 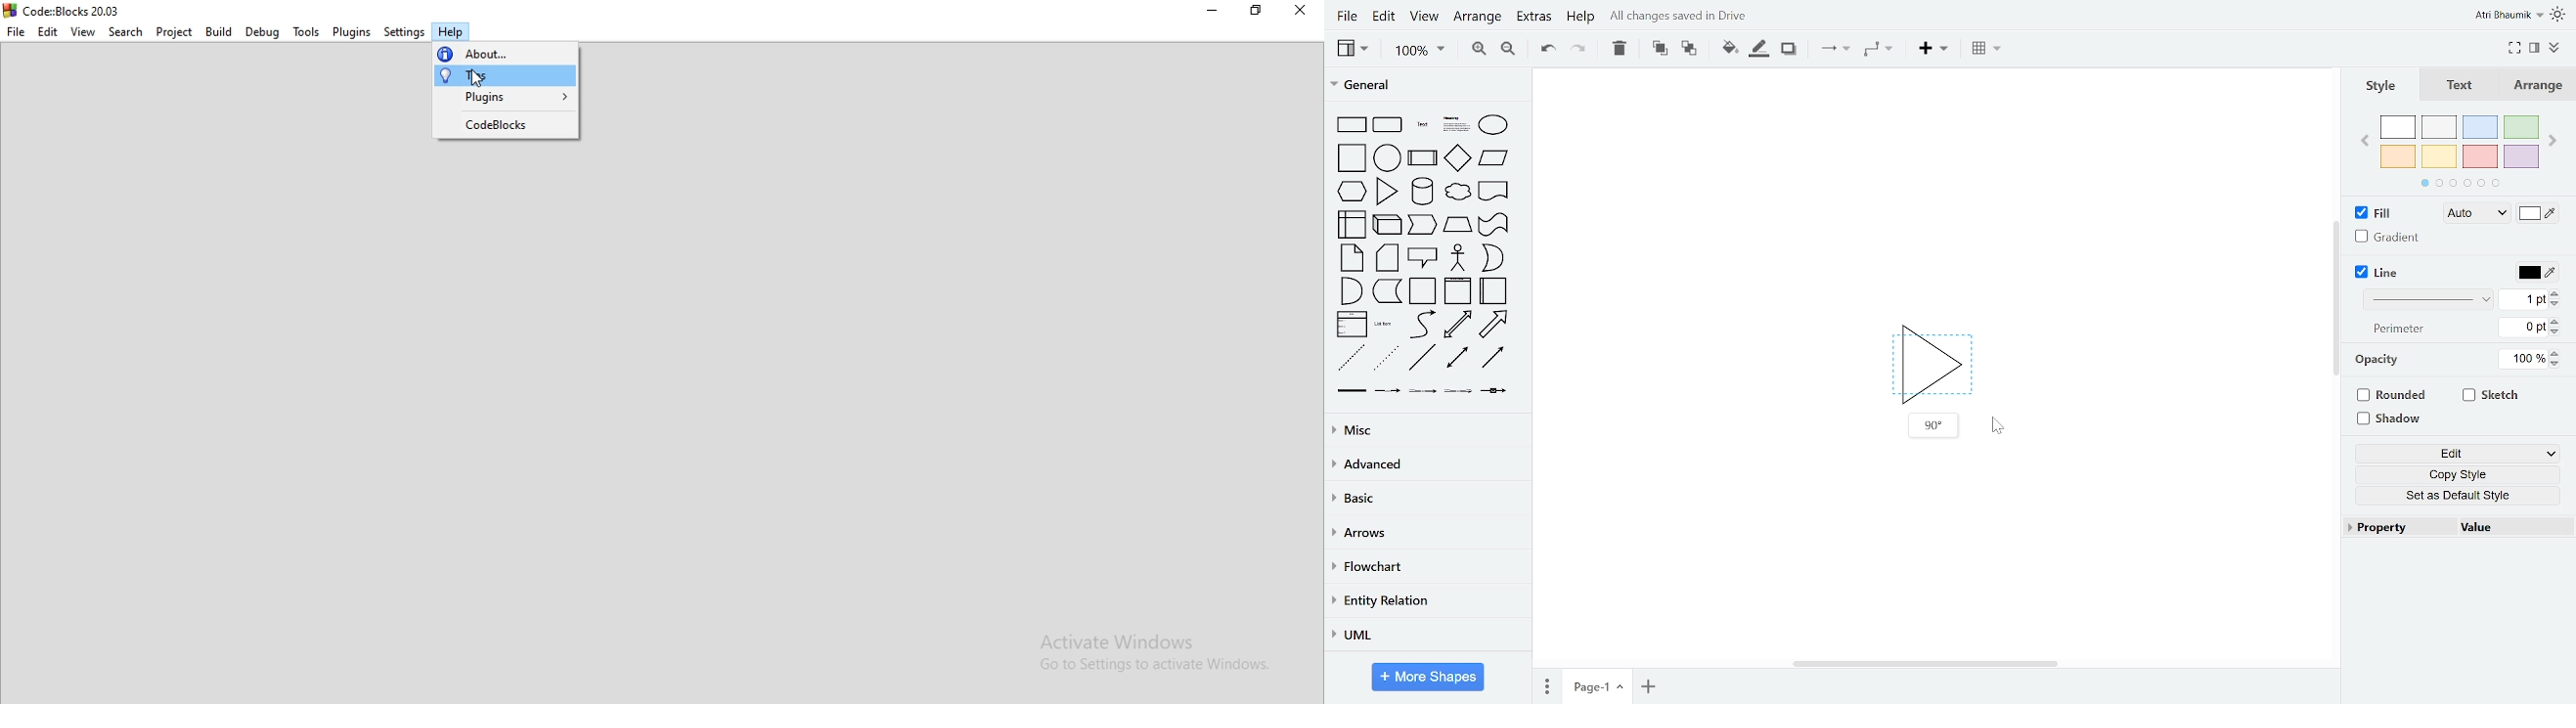 I want to click on text, so click(x=2461, y=85).